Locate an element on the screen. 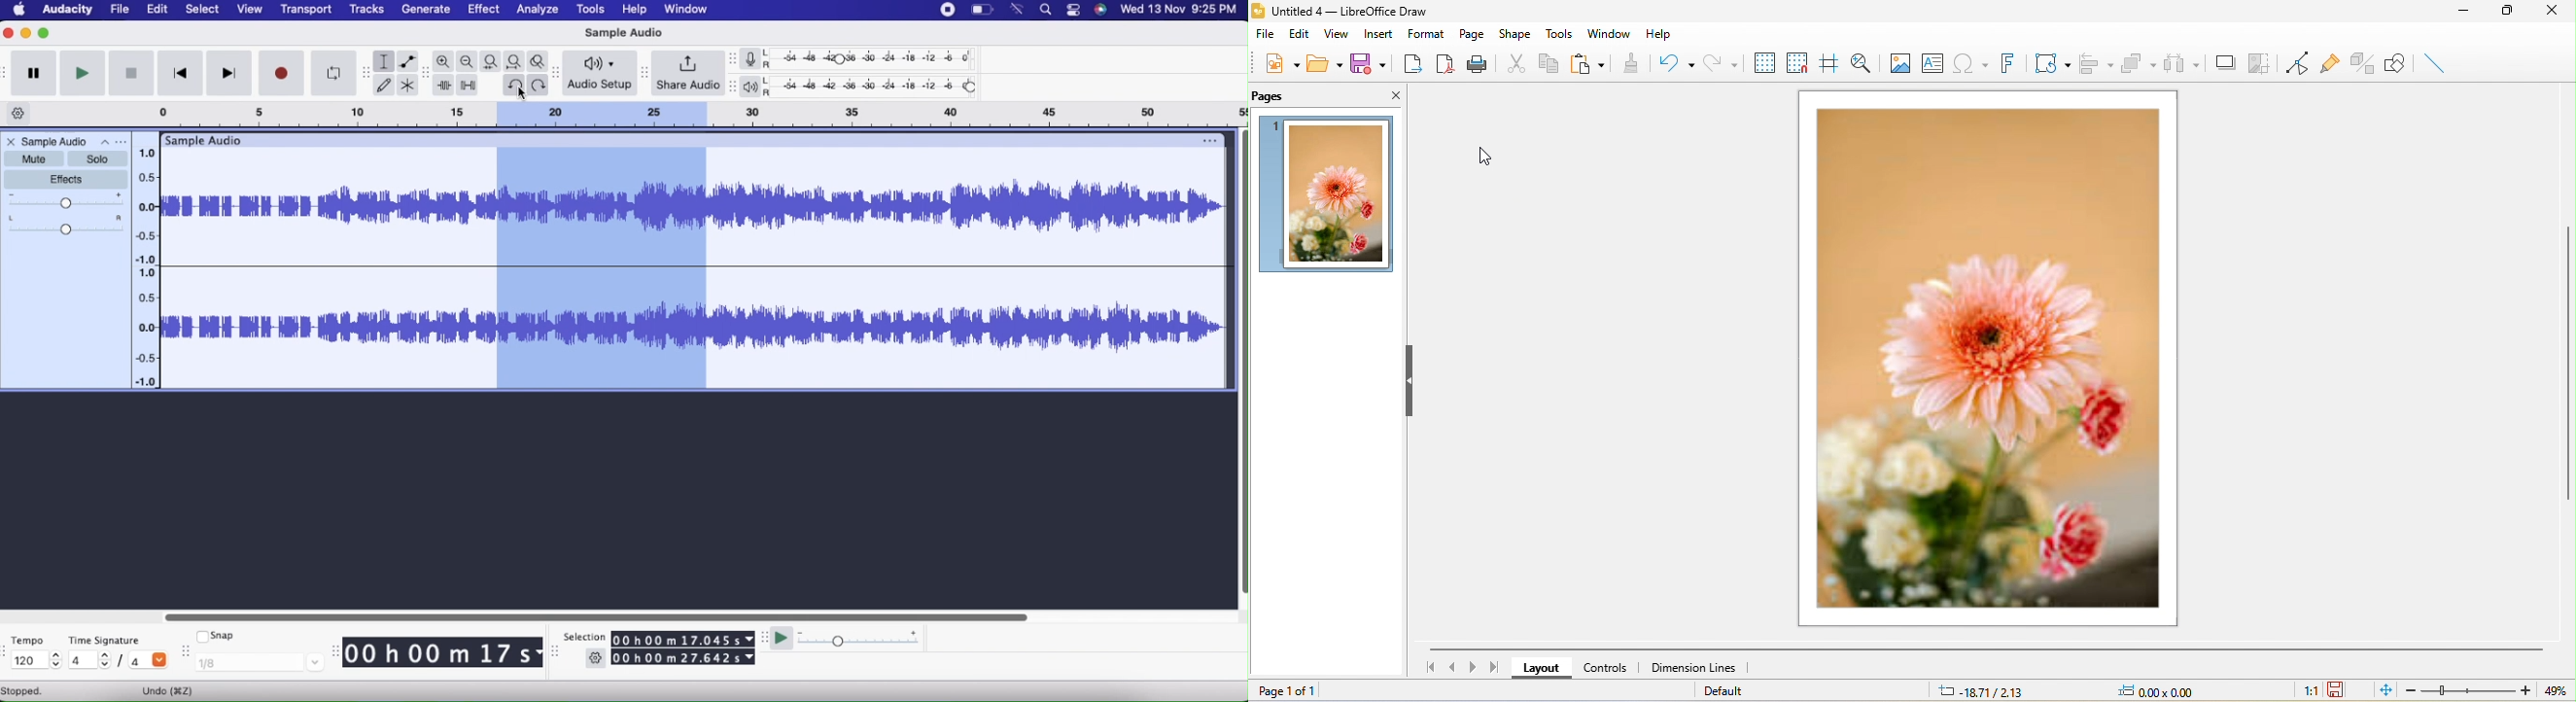 Image resolution: width=2576 pixels, height=728 pixels. view is located at coordinates (1340, 35).